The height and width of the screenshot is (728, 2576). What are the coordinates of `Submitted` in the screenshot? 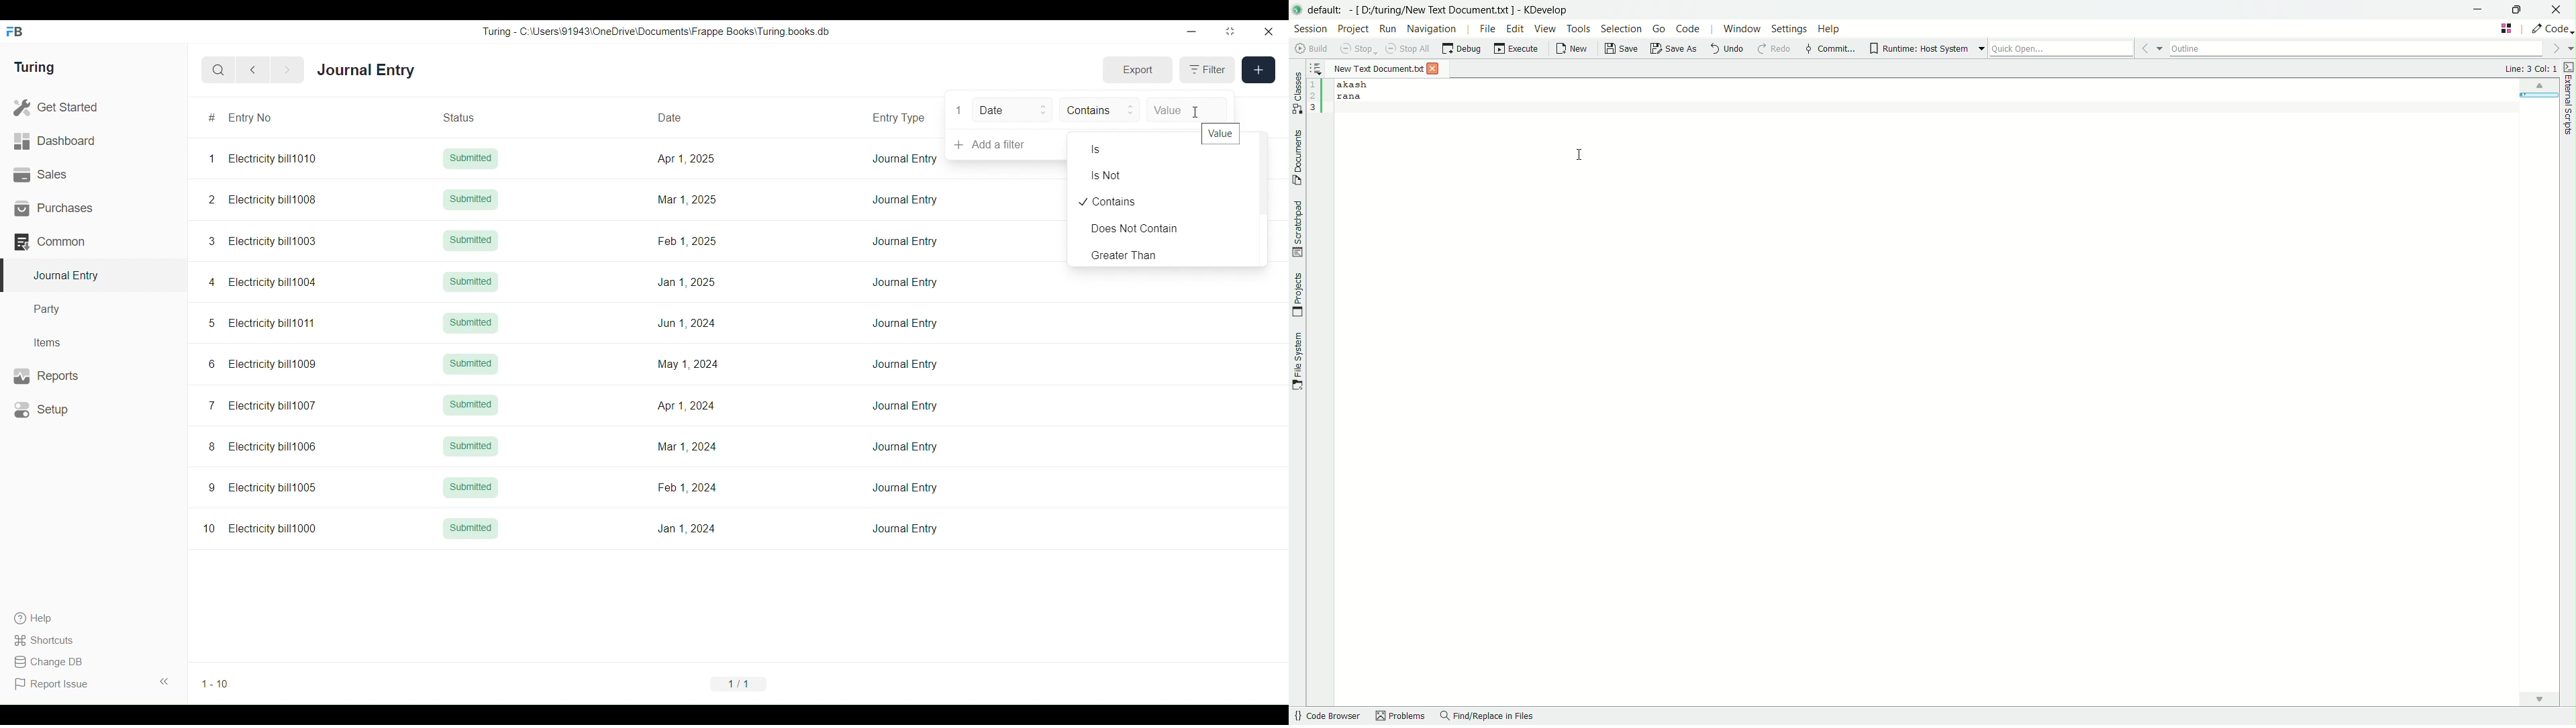 It's located at (470, 445).